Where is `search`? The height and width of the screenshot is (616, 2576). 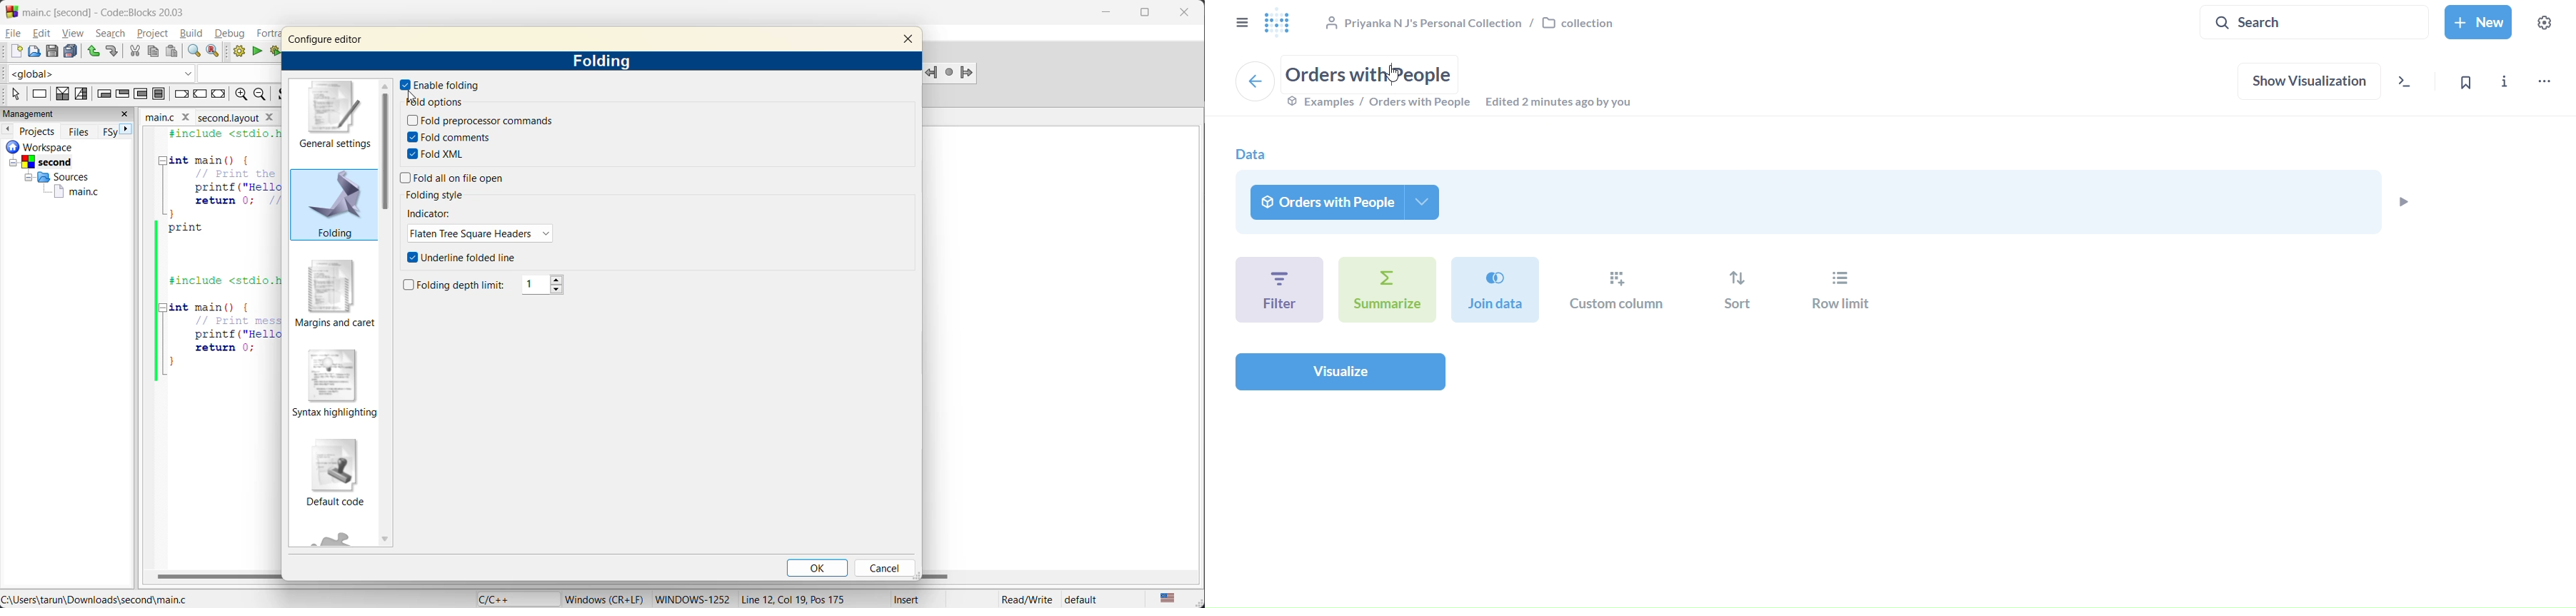 search is located at coordinates (113, 33).